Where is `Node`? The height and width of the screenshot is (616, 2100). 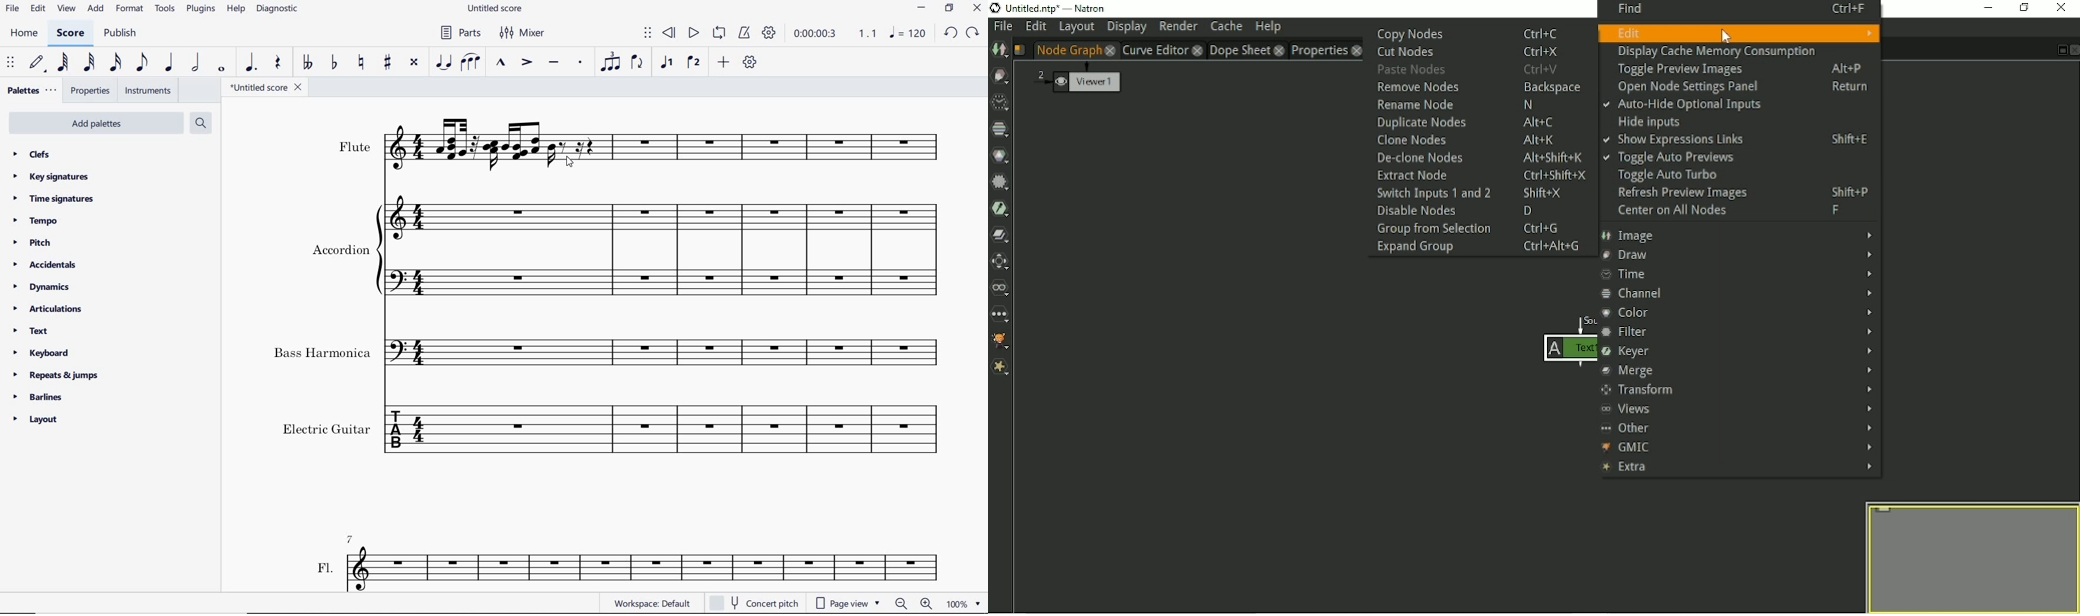
Node is located at coordinates (1563, 343).